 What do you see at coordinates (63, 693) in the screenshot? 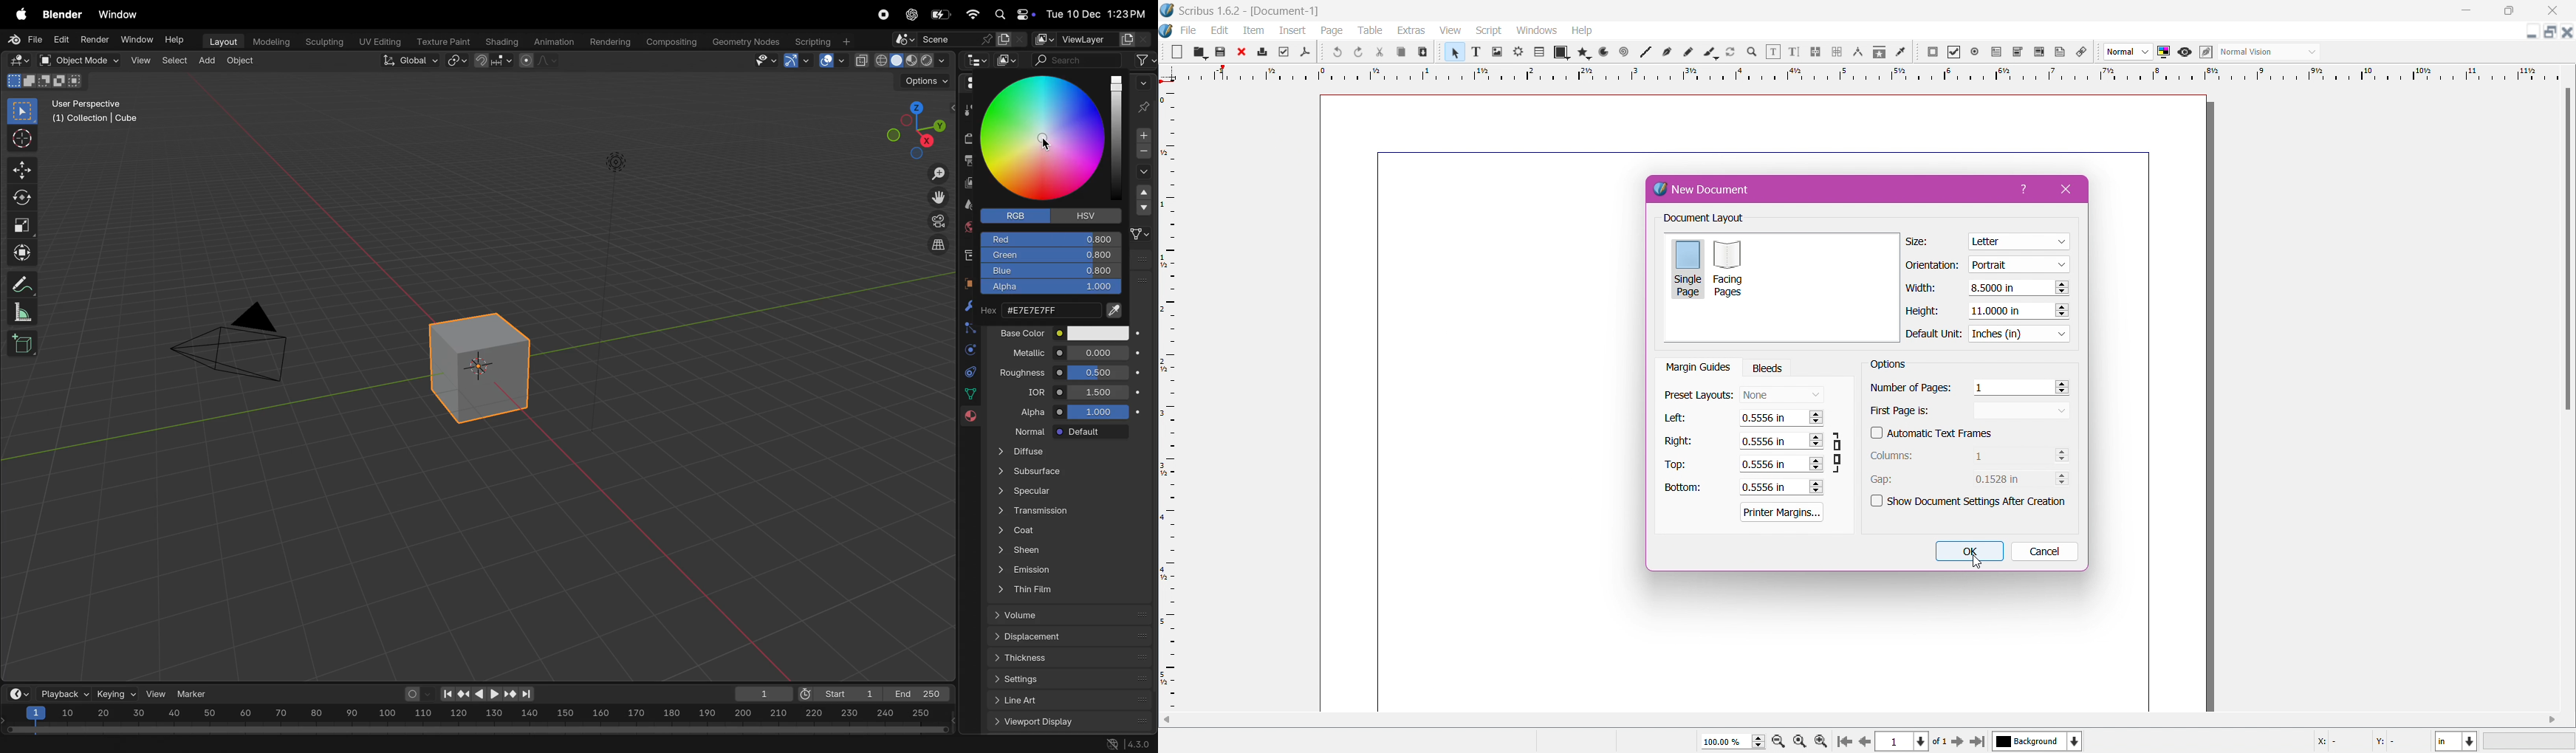
I see `playback` at bounding box center [63, 693].